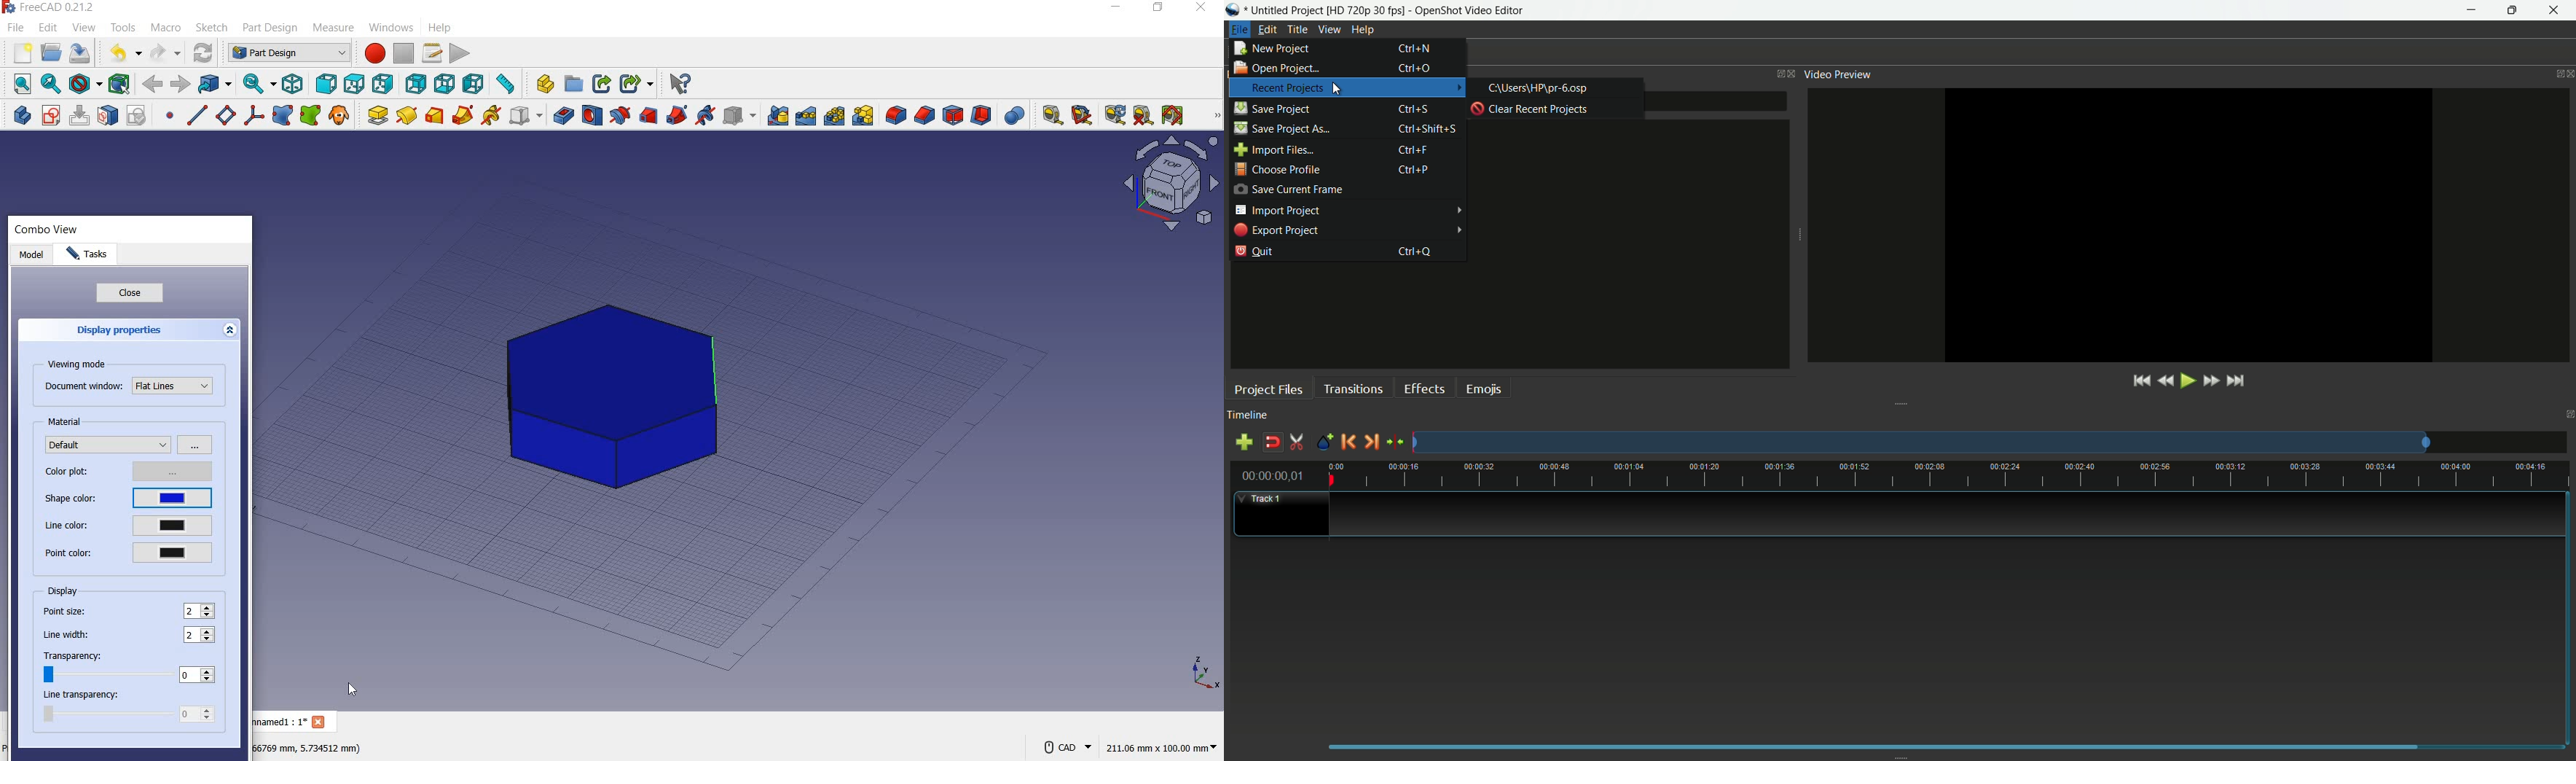  I want to click on create a local coordinate system, so click(254, 117).